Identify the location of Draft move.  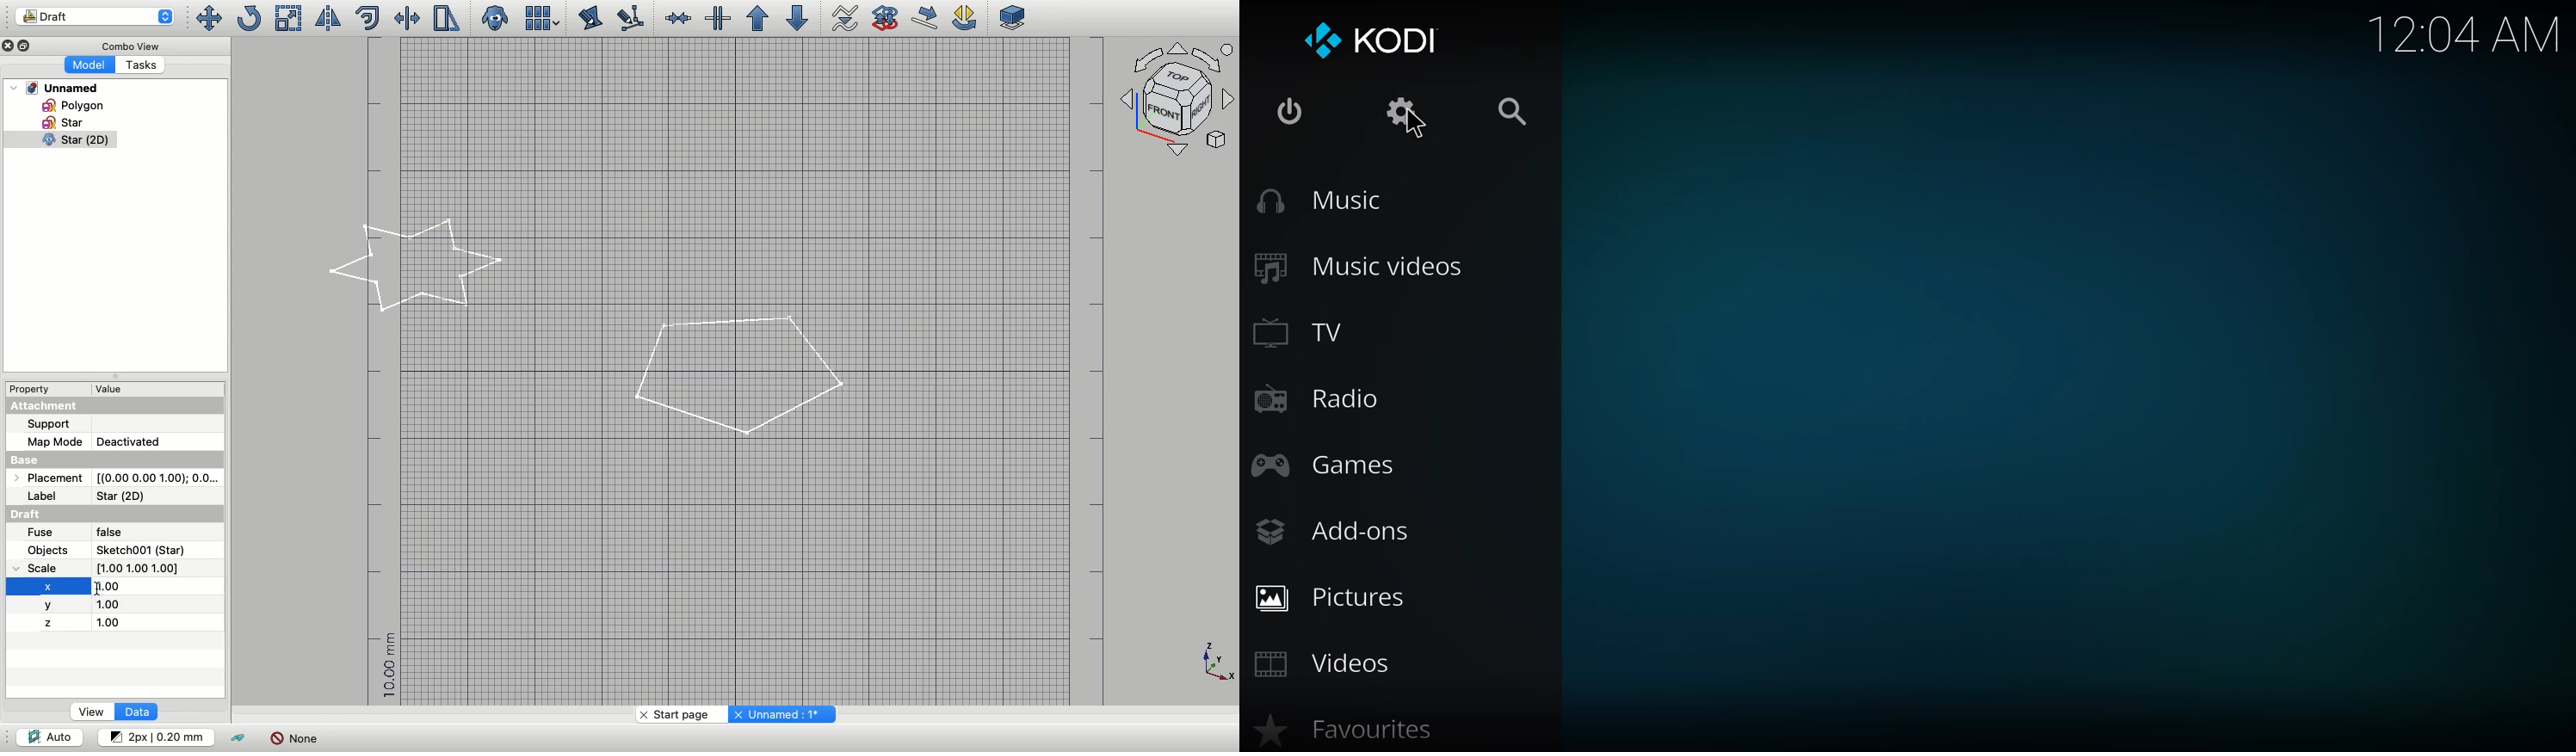
(926, 17).